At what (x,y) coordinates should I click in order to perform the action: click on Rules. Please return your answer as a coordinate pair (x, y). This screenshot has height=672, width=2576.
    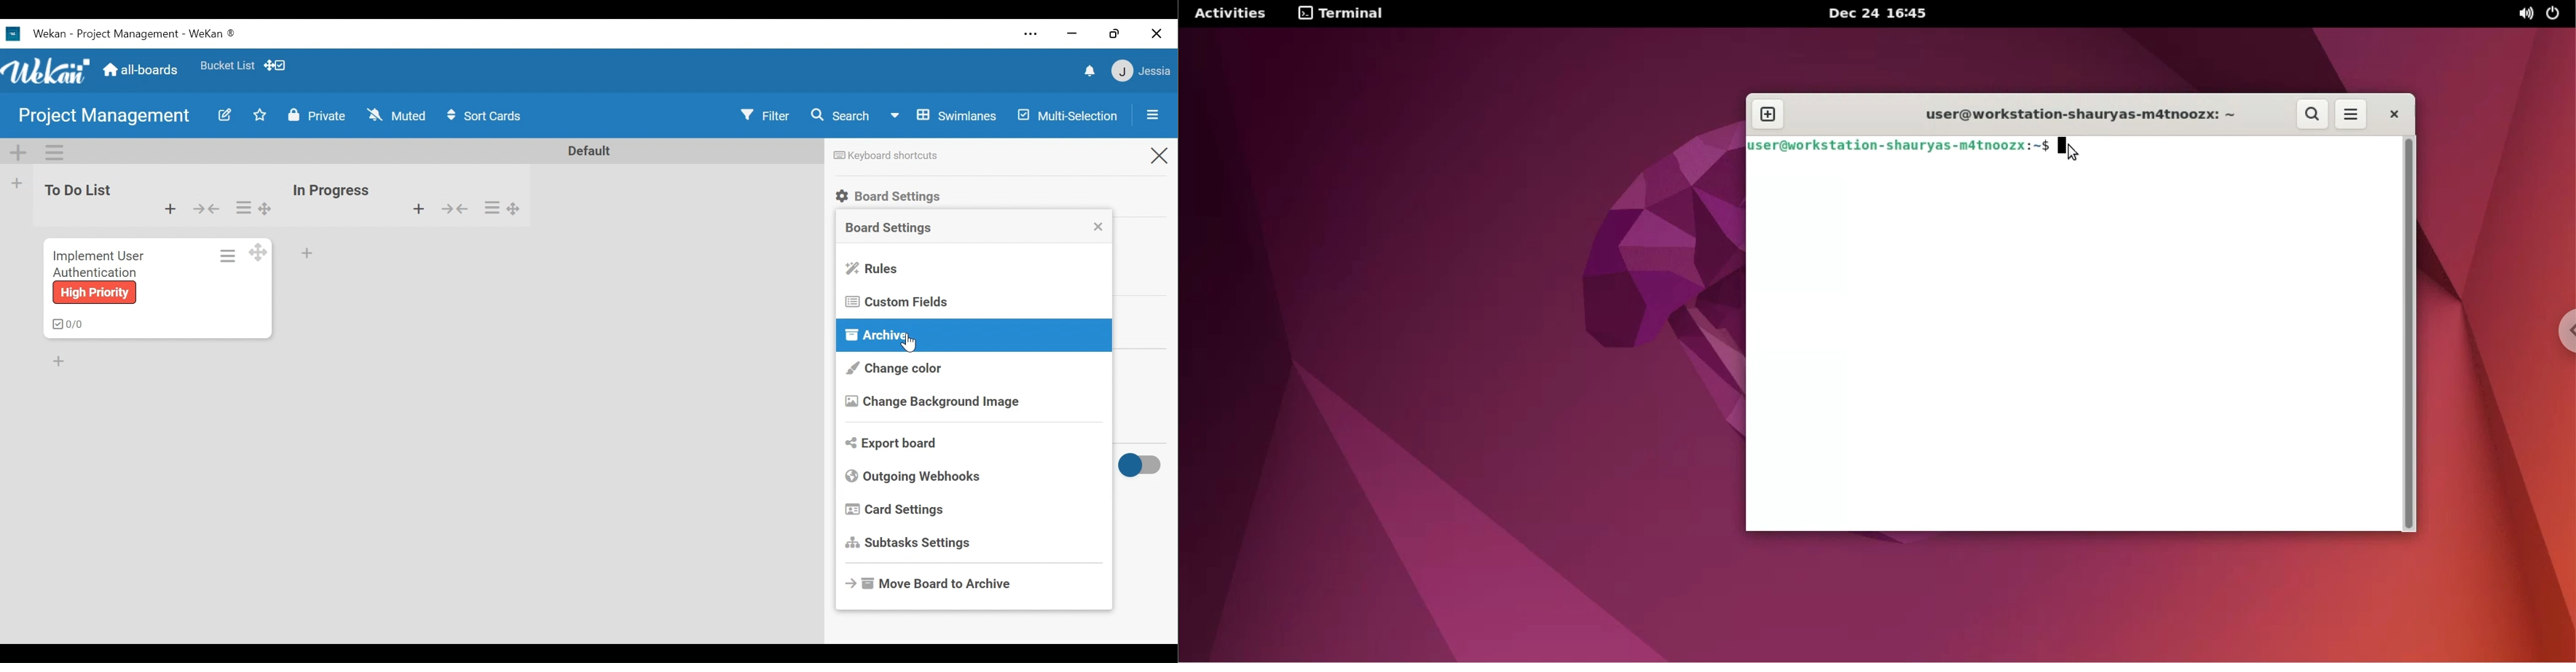
    Looking at the image, I should click on (874, 268).